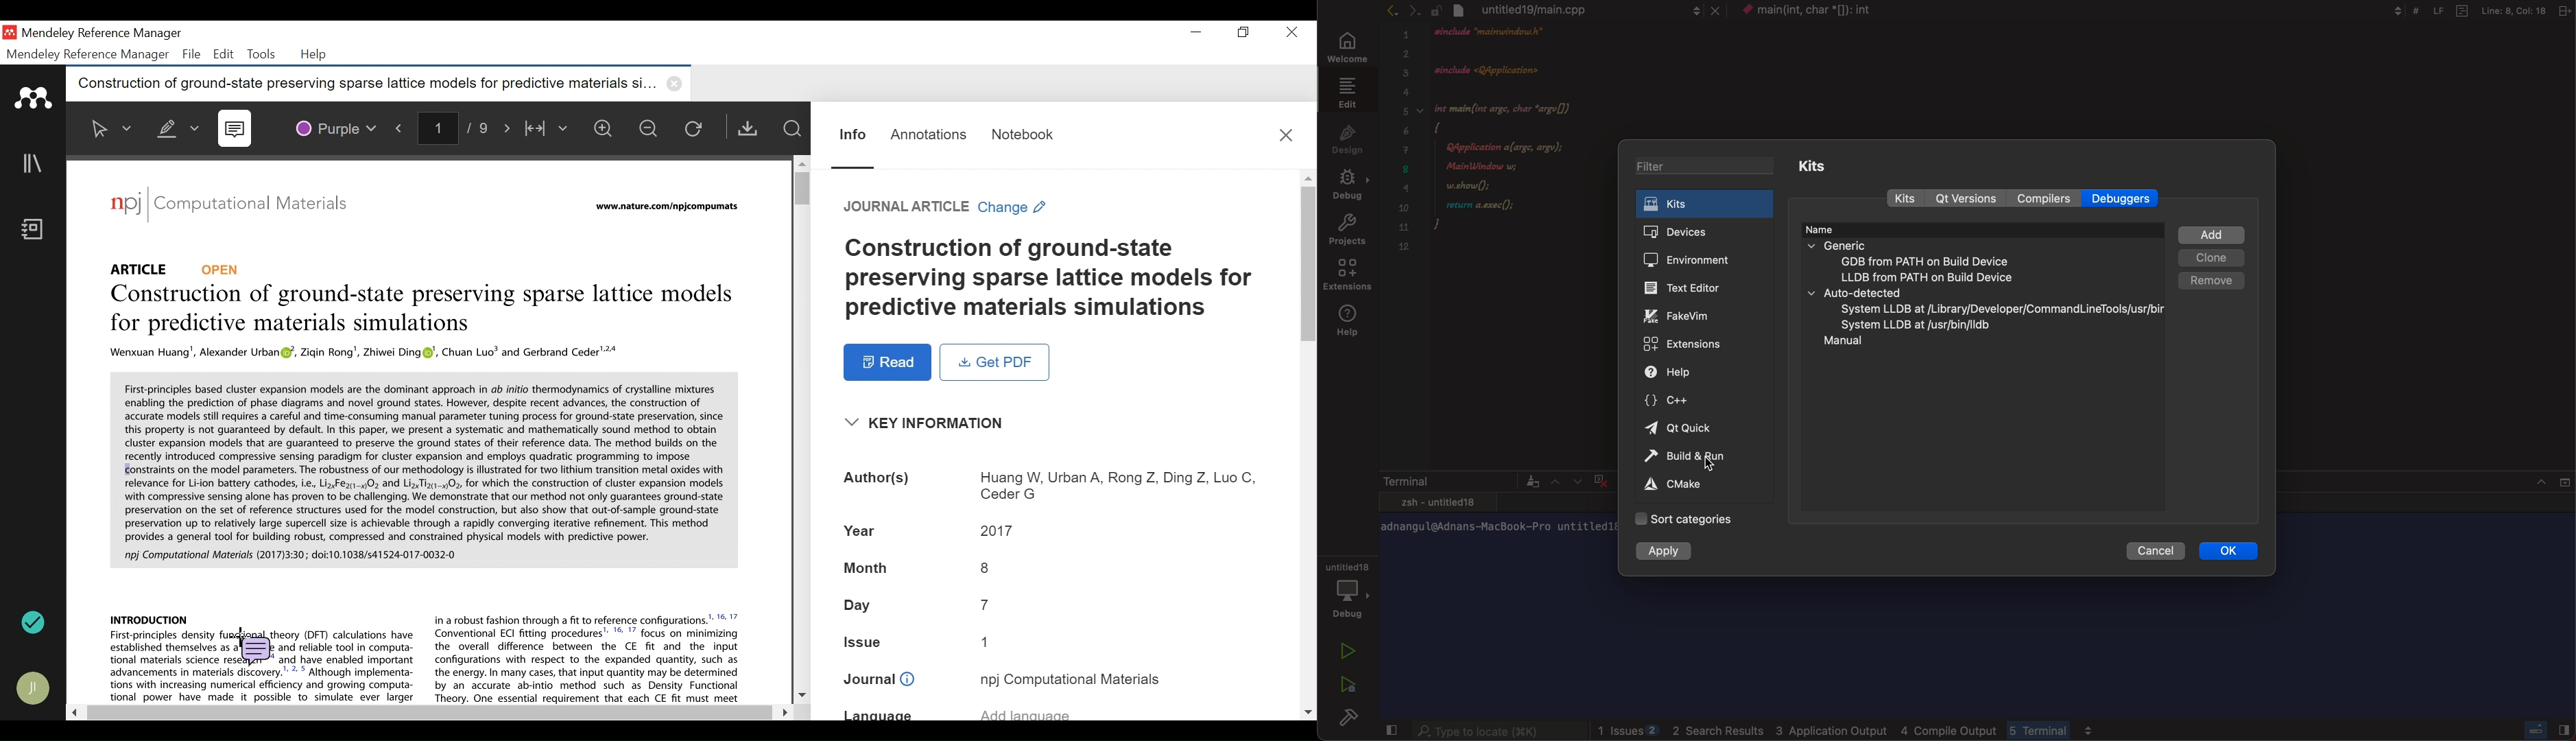 This screenshot has width=2576, height=756. I want to click on Notebook, so click(1021, 132).